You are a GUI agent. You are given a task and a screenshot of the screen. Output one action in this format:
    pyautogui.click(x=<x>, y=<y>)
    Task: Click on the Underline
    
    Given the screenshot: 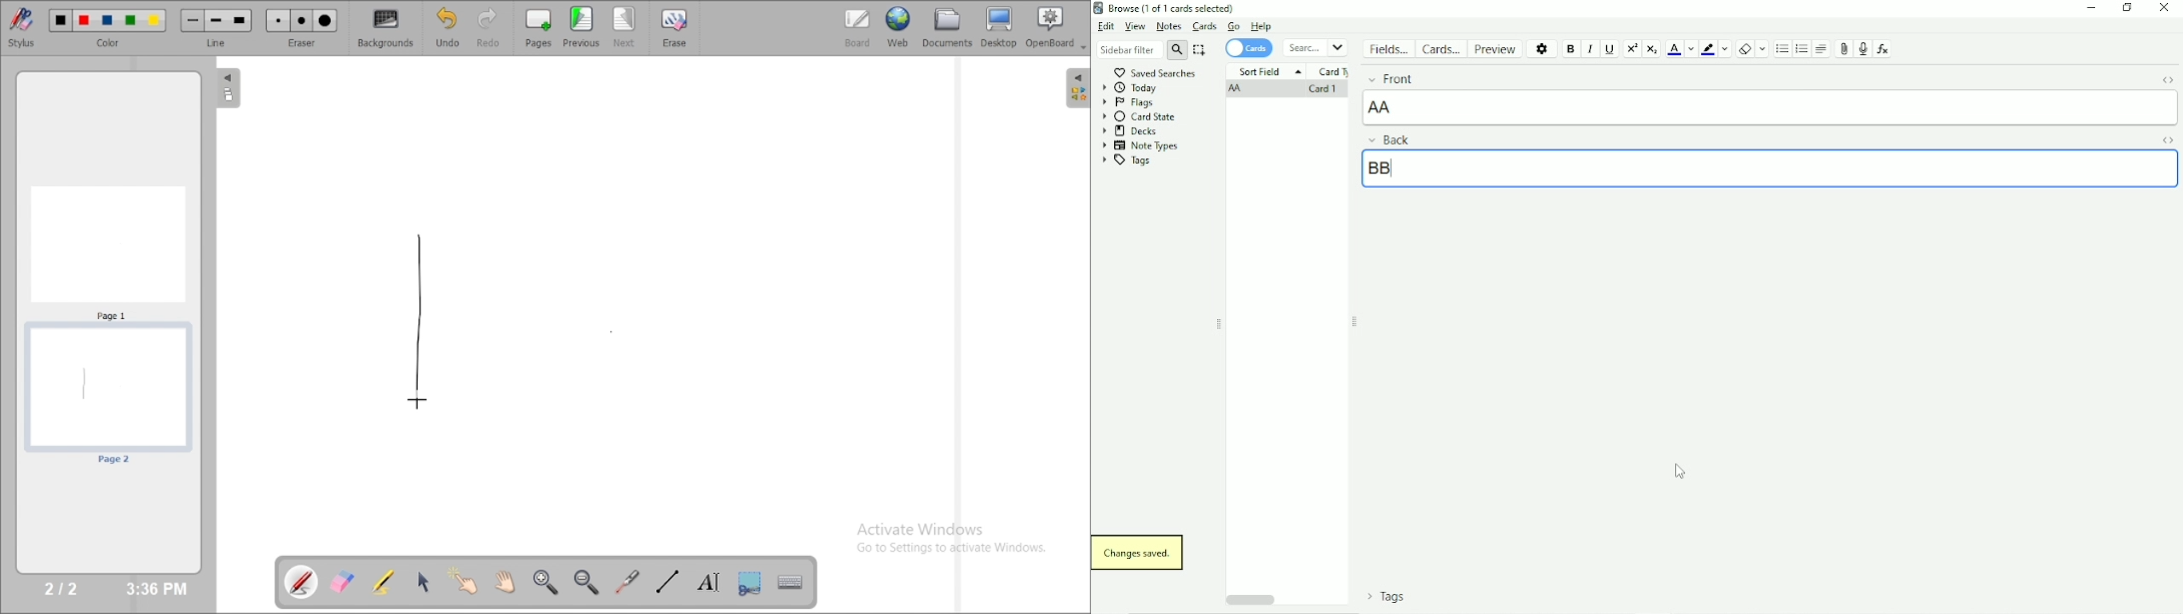 What is the action you would take?
    pyautogui.click(x=1610, y=49)
    